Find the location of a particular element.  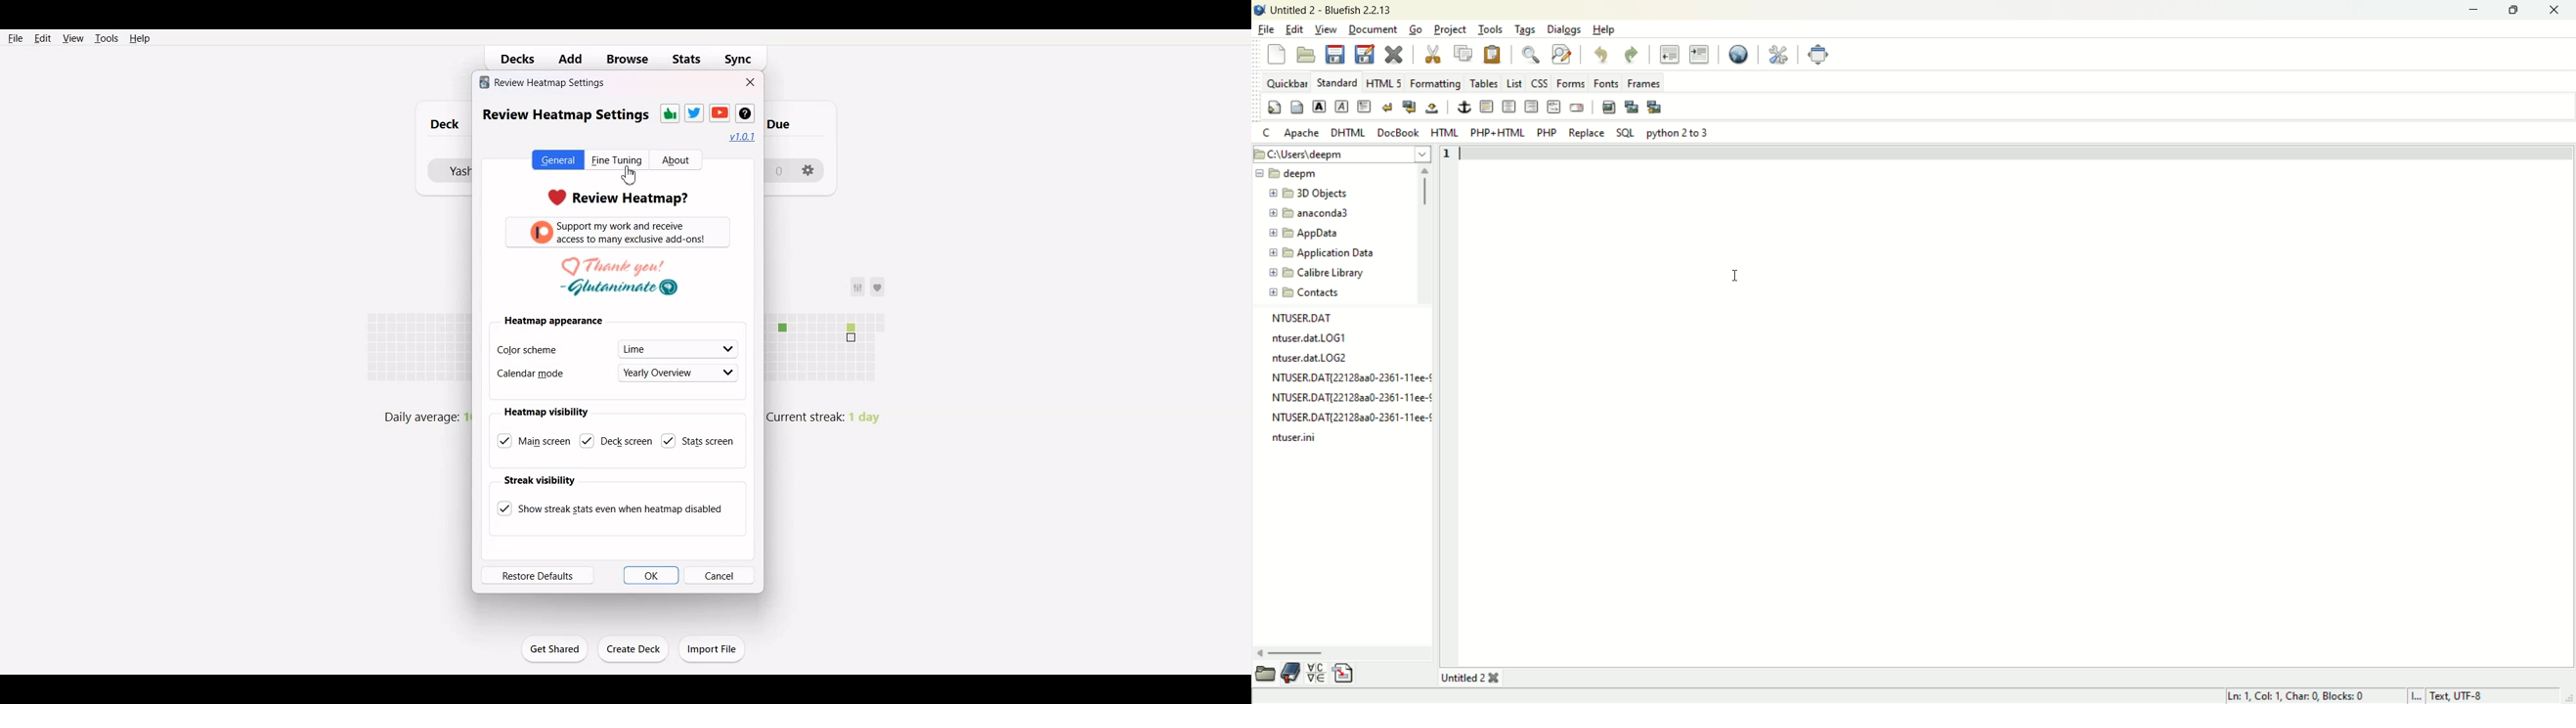

Yearly Overview is located at coordinates (680, 371).